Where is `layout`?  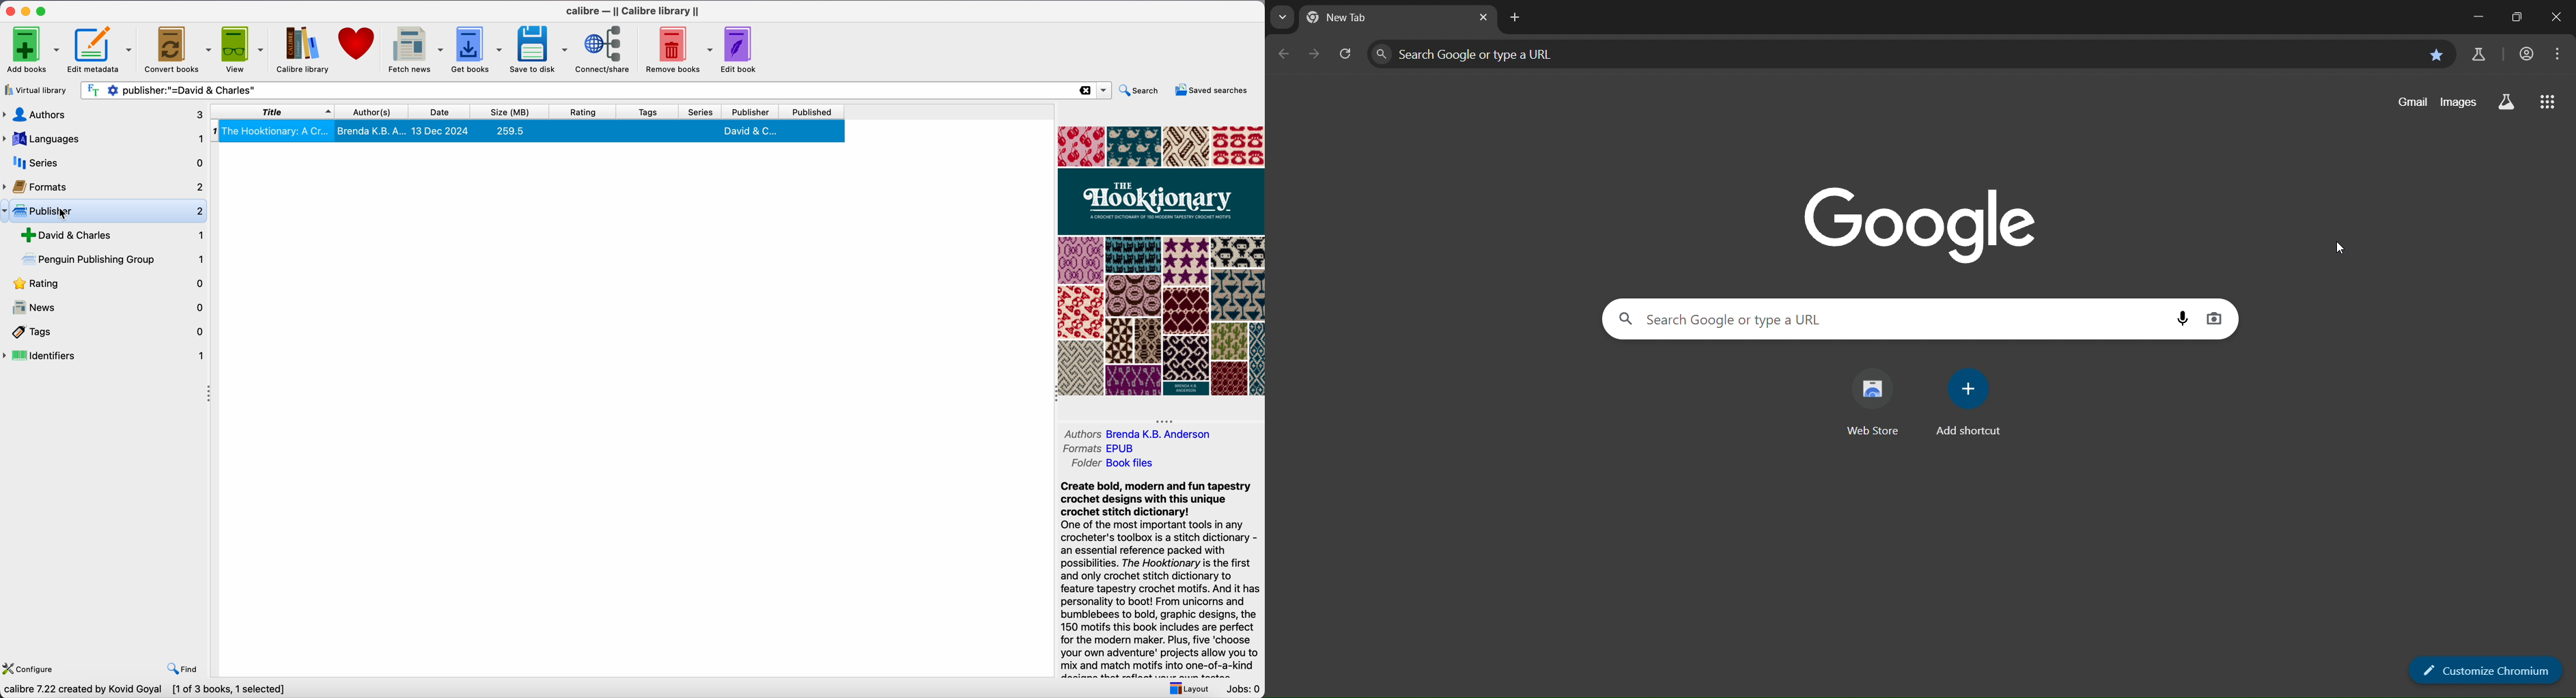 layout is located at coordinates (1187, 687).